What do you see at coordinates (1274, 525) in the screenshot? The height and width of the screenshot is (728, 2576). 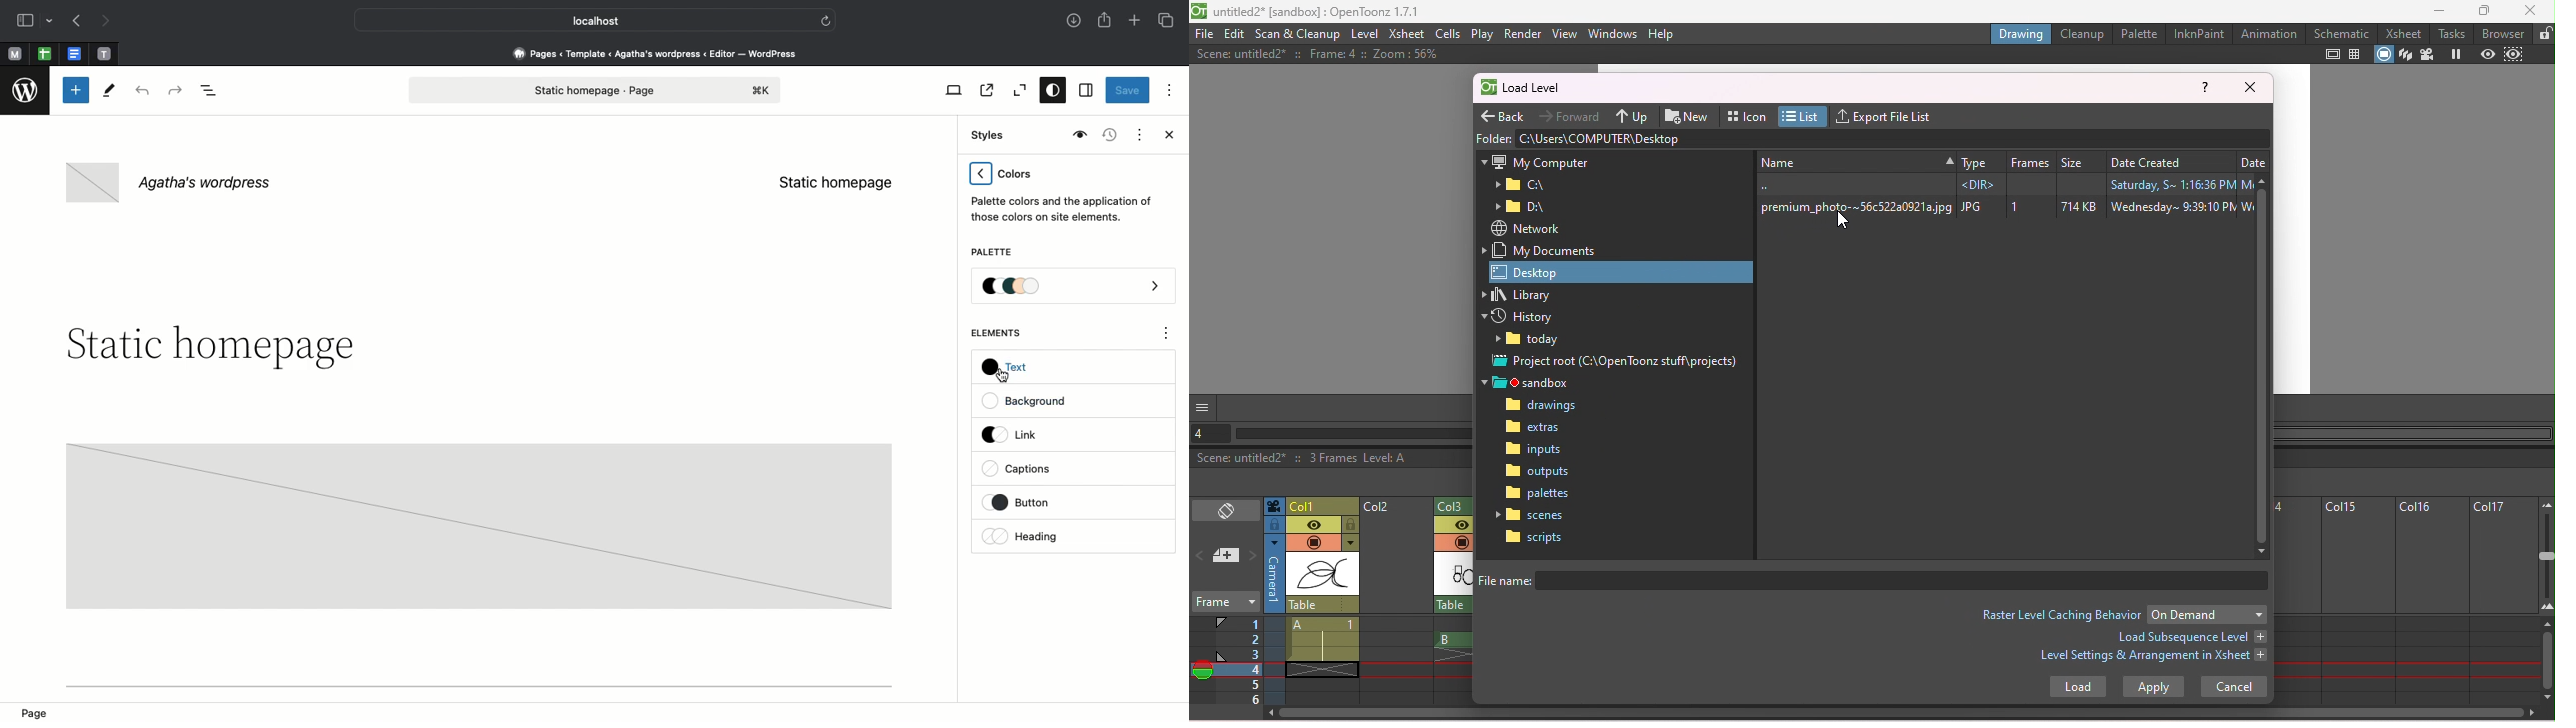 I see `click to select camera` at bounding box center [1274, 525].